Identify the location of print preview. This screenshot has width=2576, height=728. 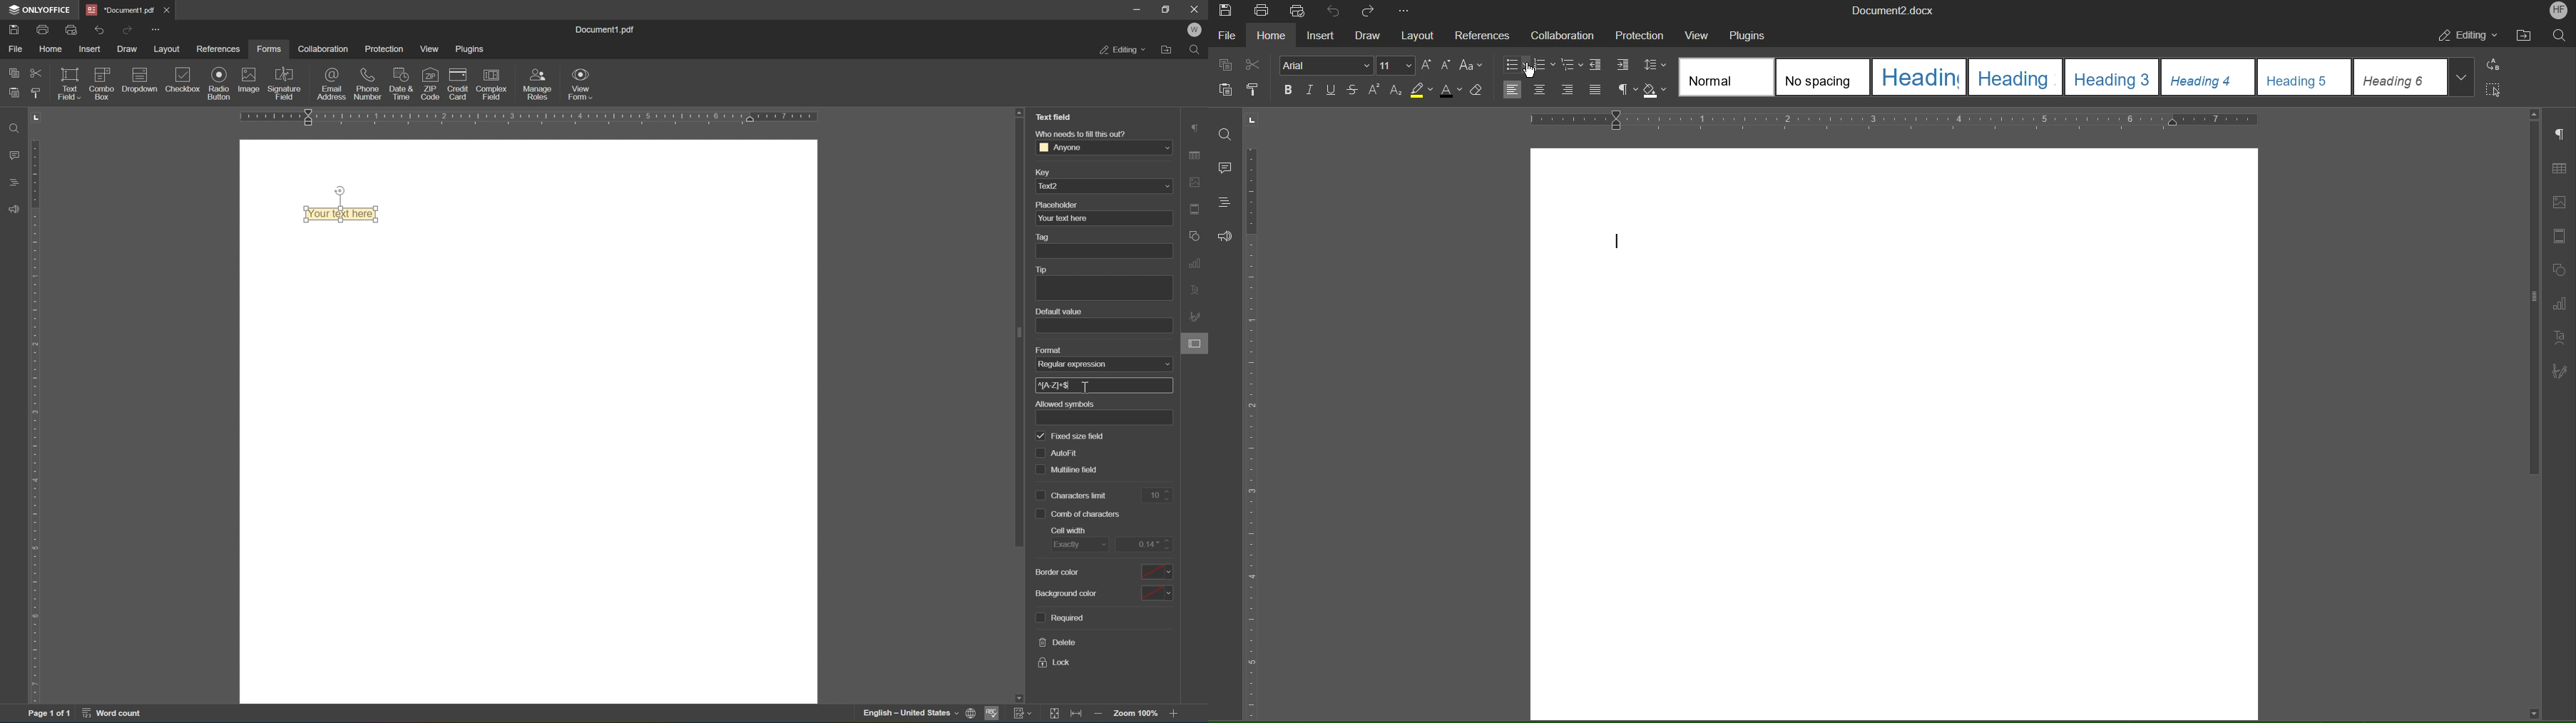
(70, 29).